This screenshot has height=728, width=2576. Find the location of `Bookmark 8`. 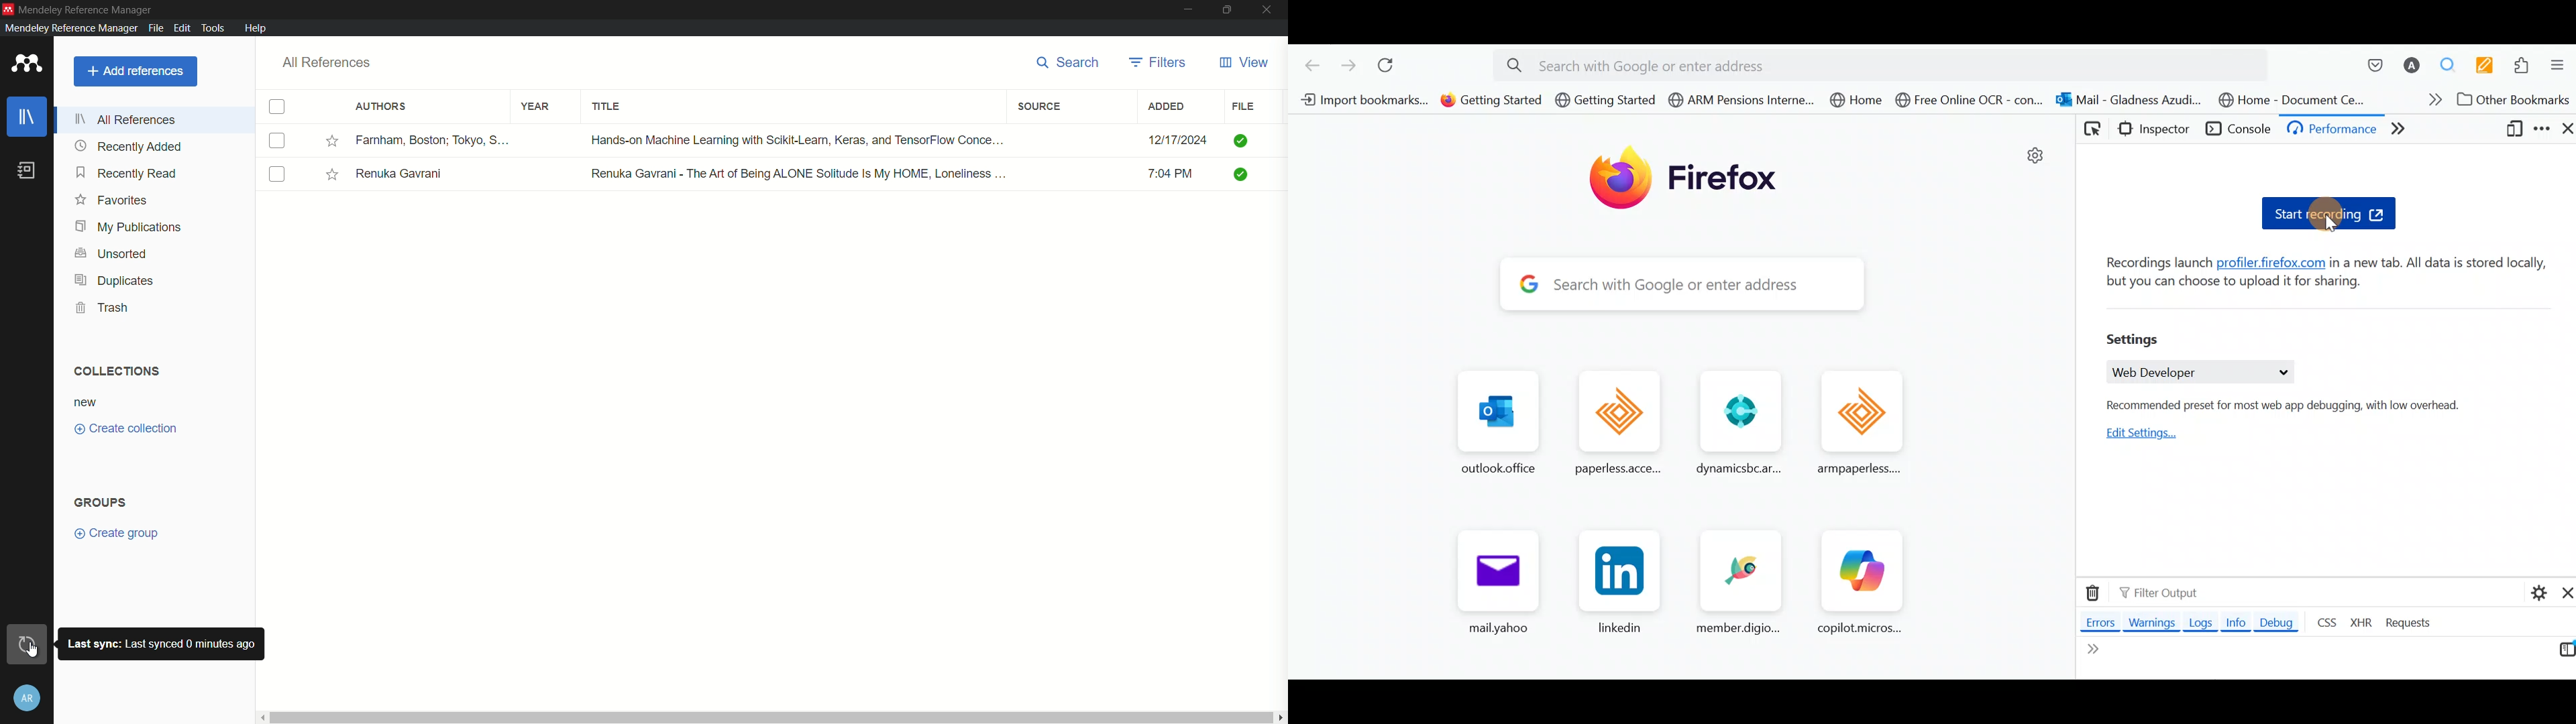

Bookmark 8 is located at coordinates (2289, 99).